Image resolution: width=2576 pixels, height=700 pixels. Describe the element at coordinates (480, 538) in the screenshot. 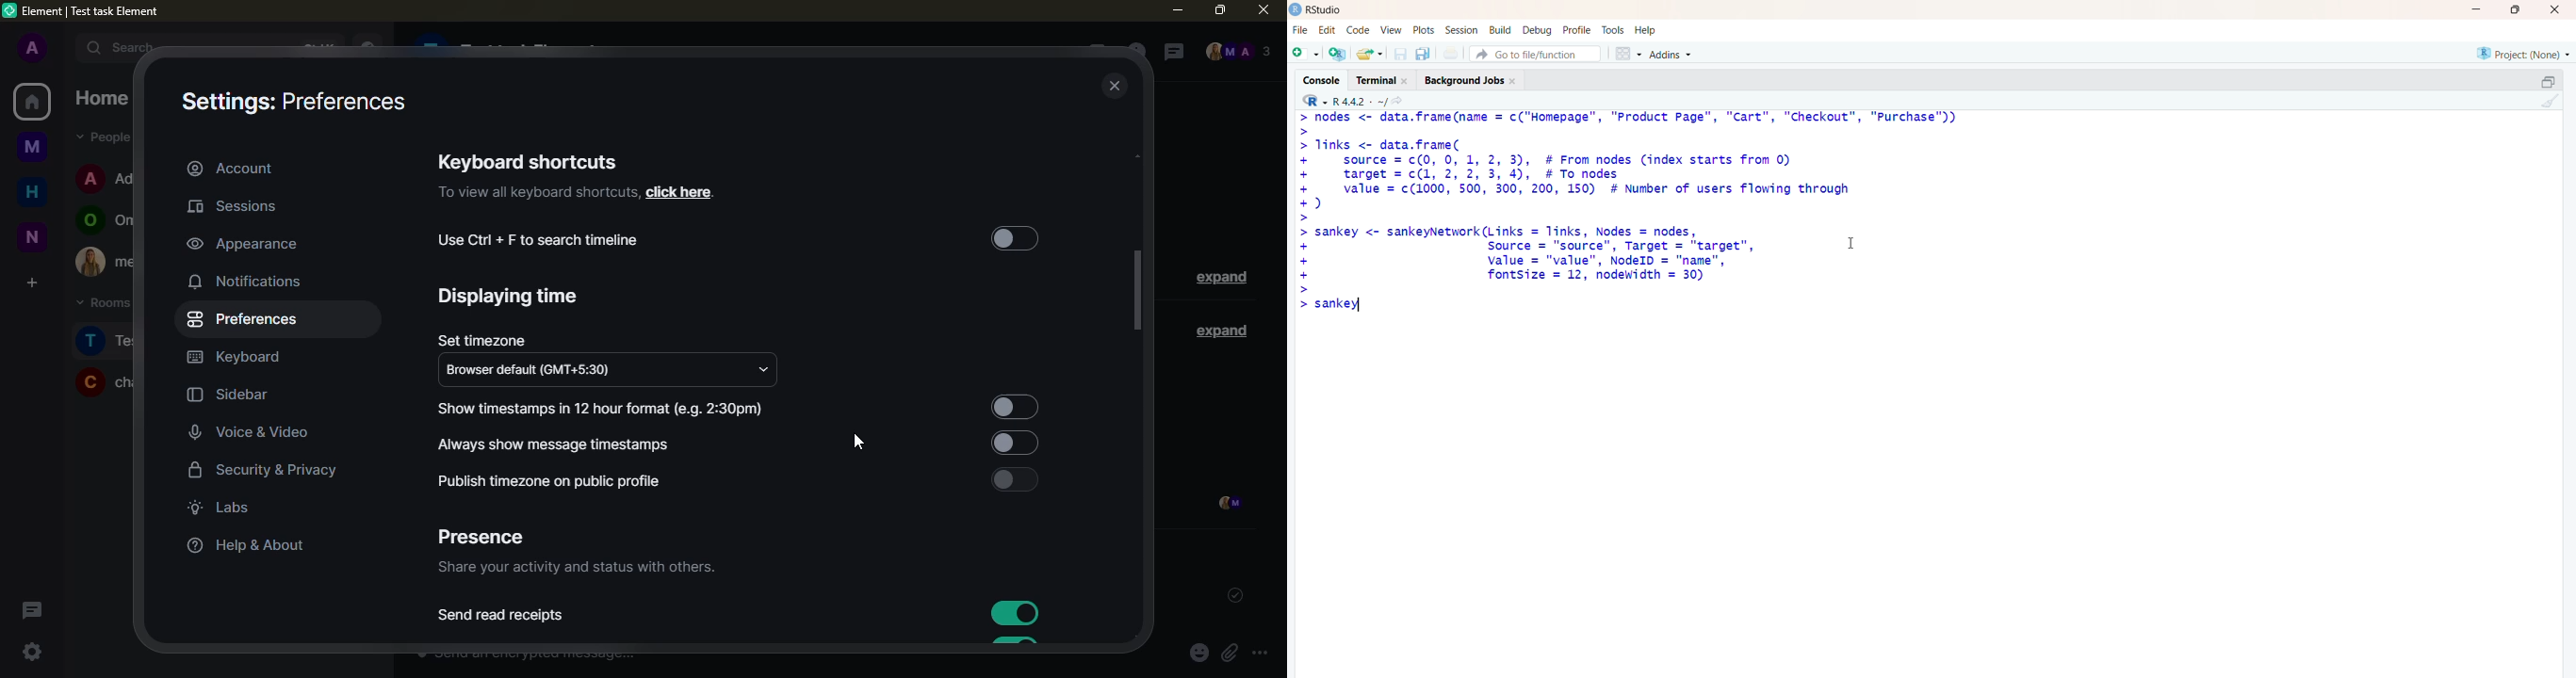

I see `presence` at that location.